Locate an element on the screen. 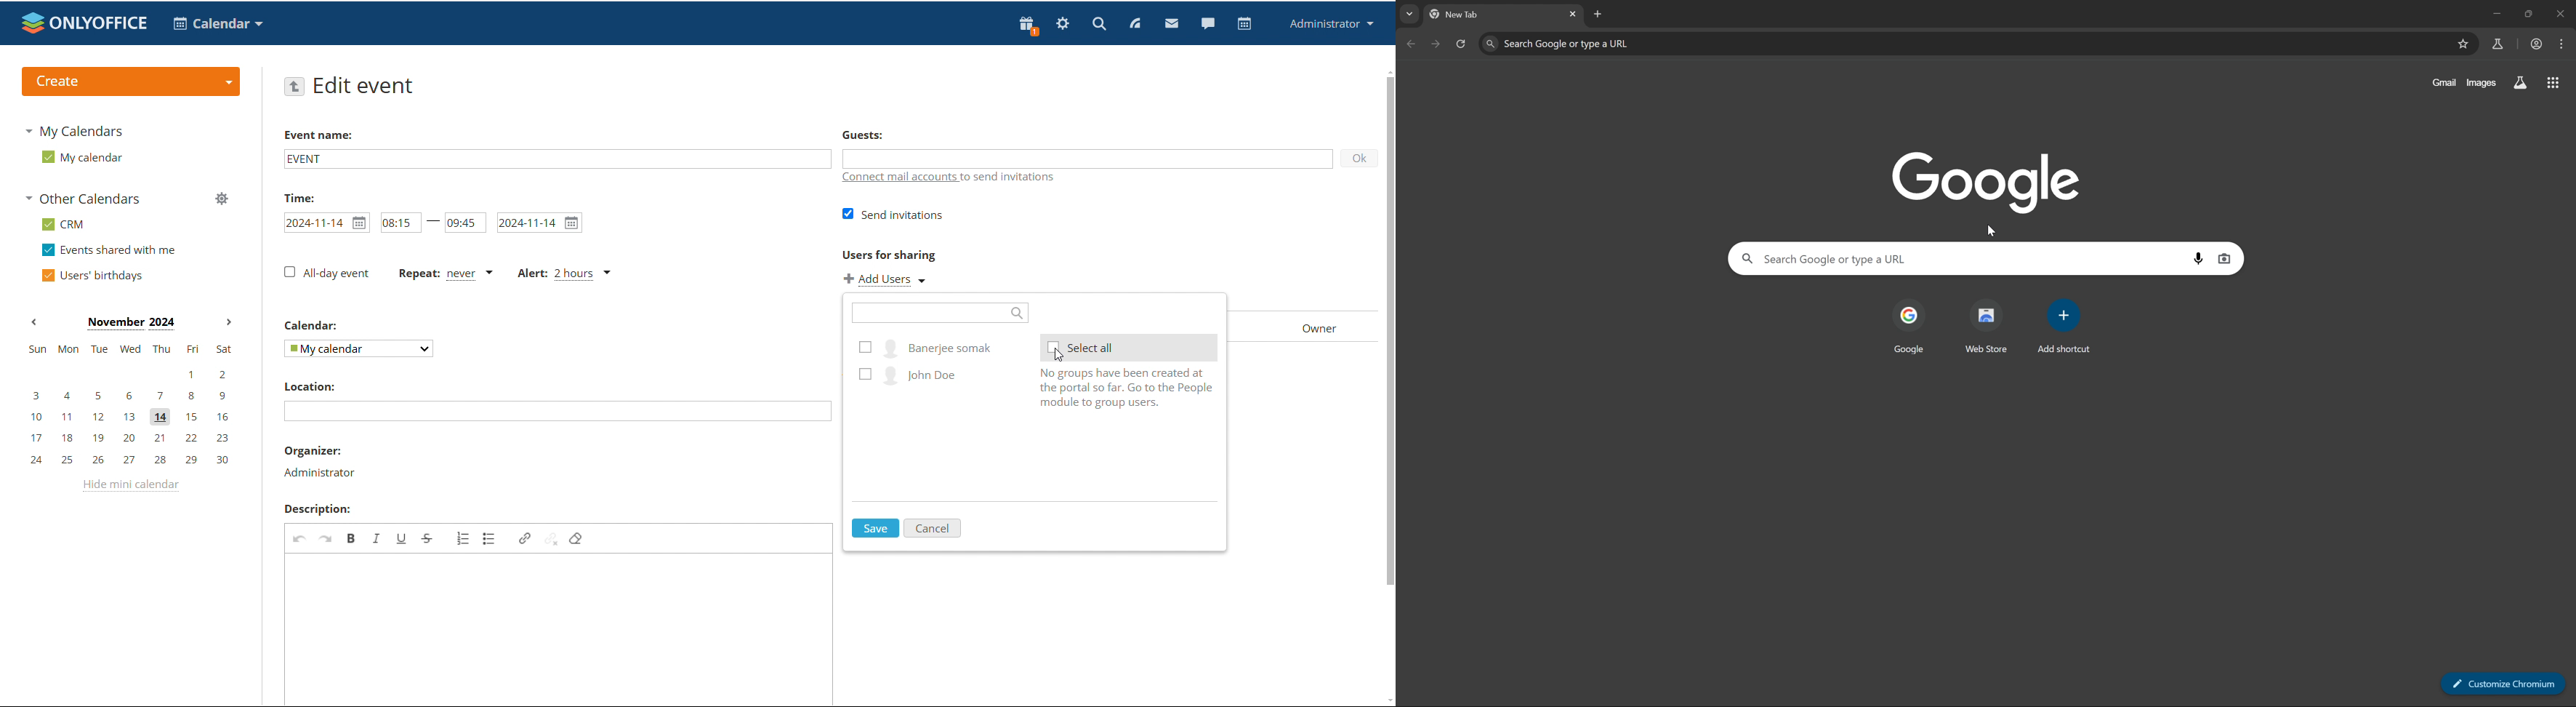  search is located at coordinates (1099, 23).